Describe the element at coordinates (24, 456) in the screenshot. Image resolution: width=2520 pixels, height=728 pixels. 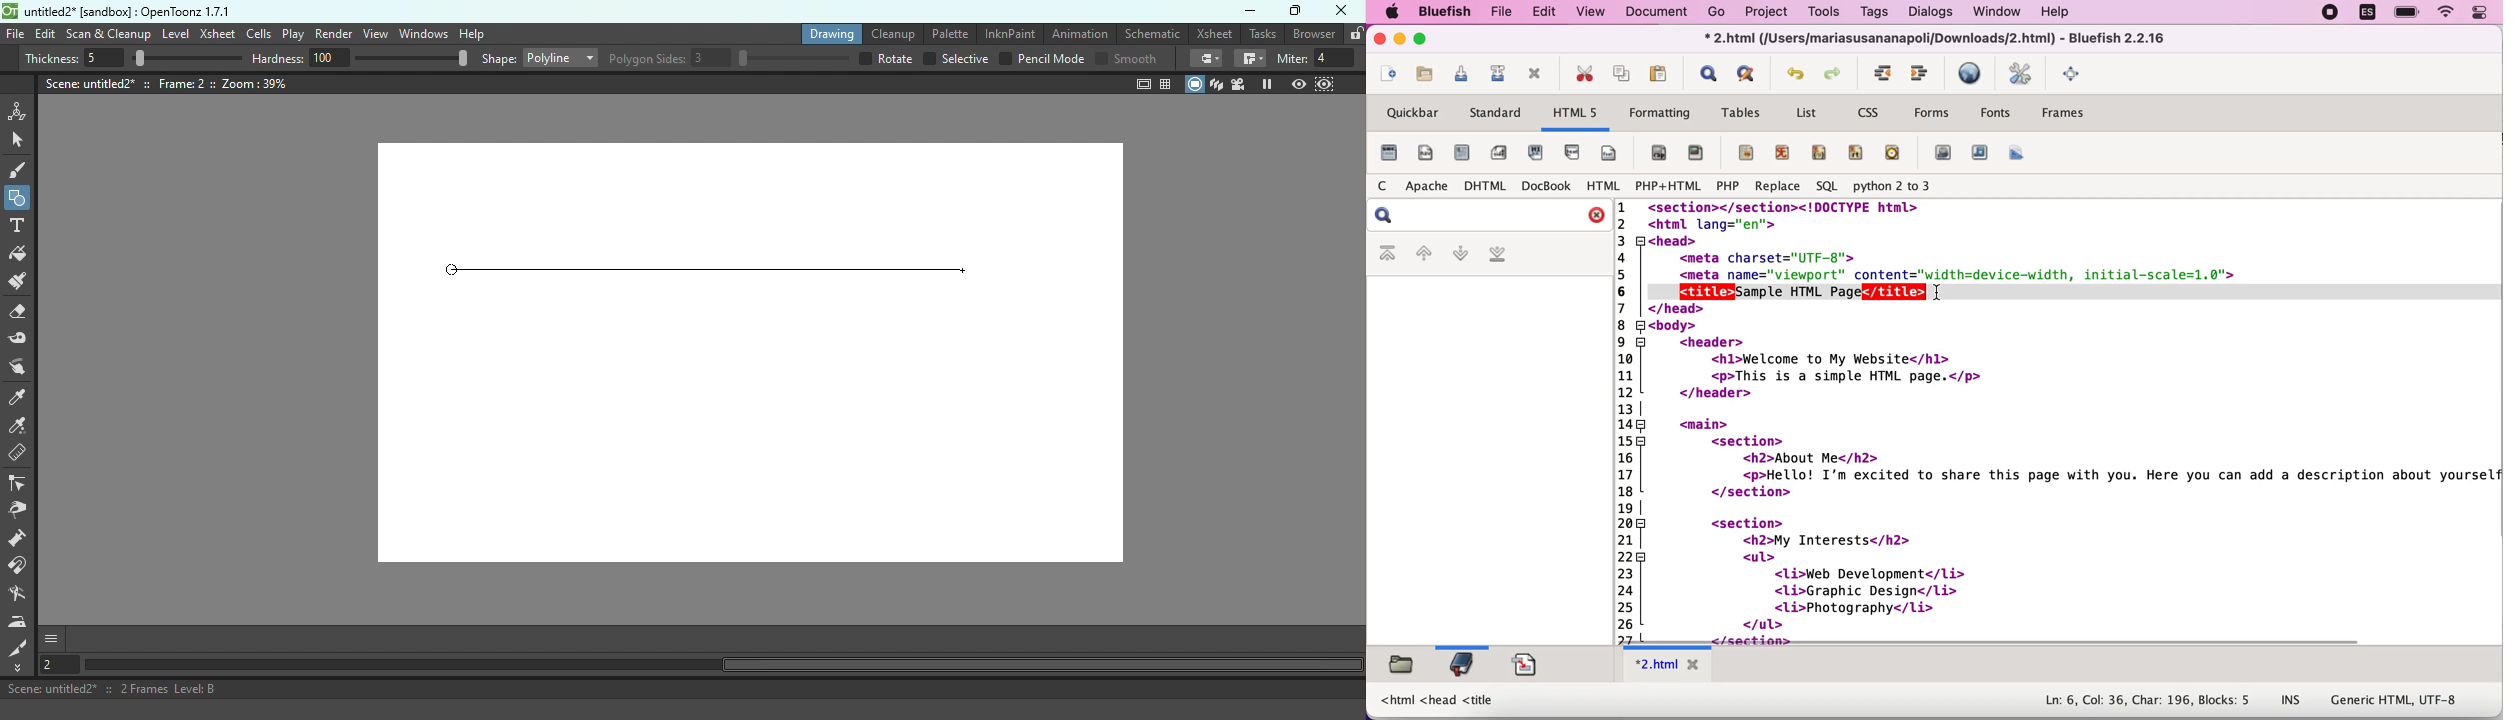
I see `Ruler` at that location.